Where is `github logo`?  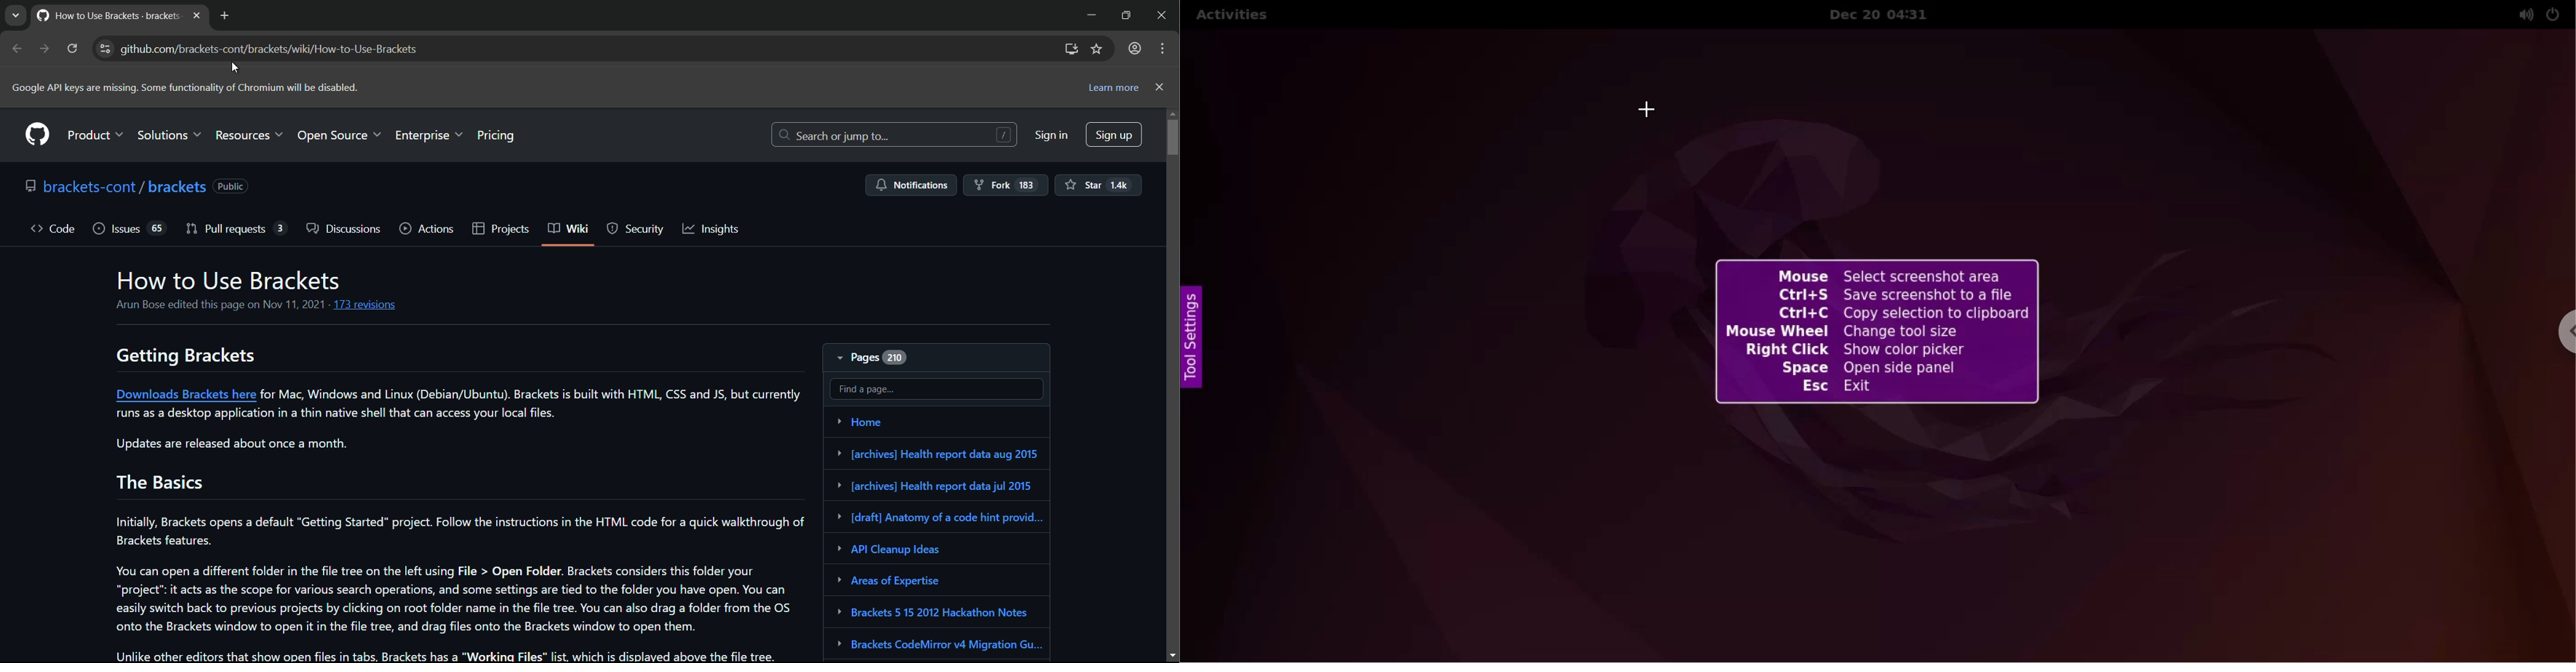 github logo is located at coordinates (36, 134).